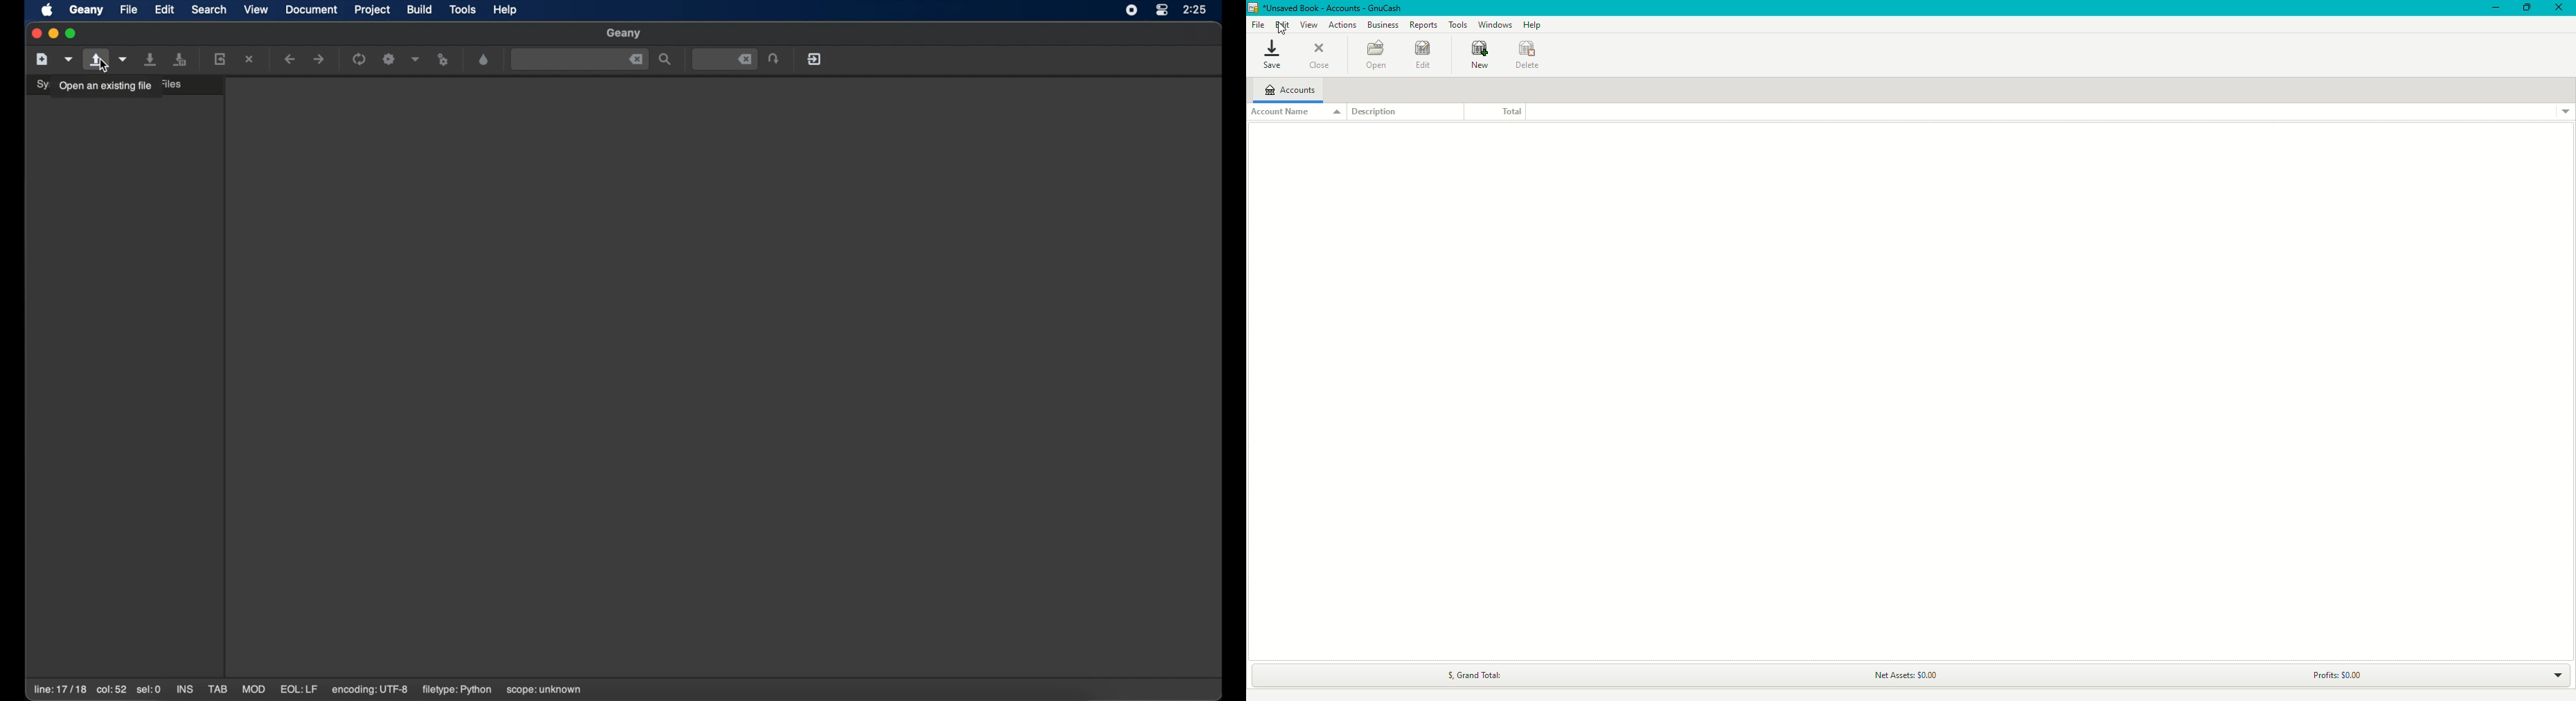 Image resolution: width=2576 pixels, height=728 pixels. I want to click on Edit, so click(1422, 57).